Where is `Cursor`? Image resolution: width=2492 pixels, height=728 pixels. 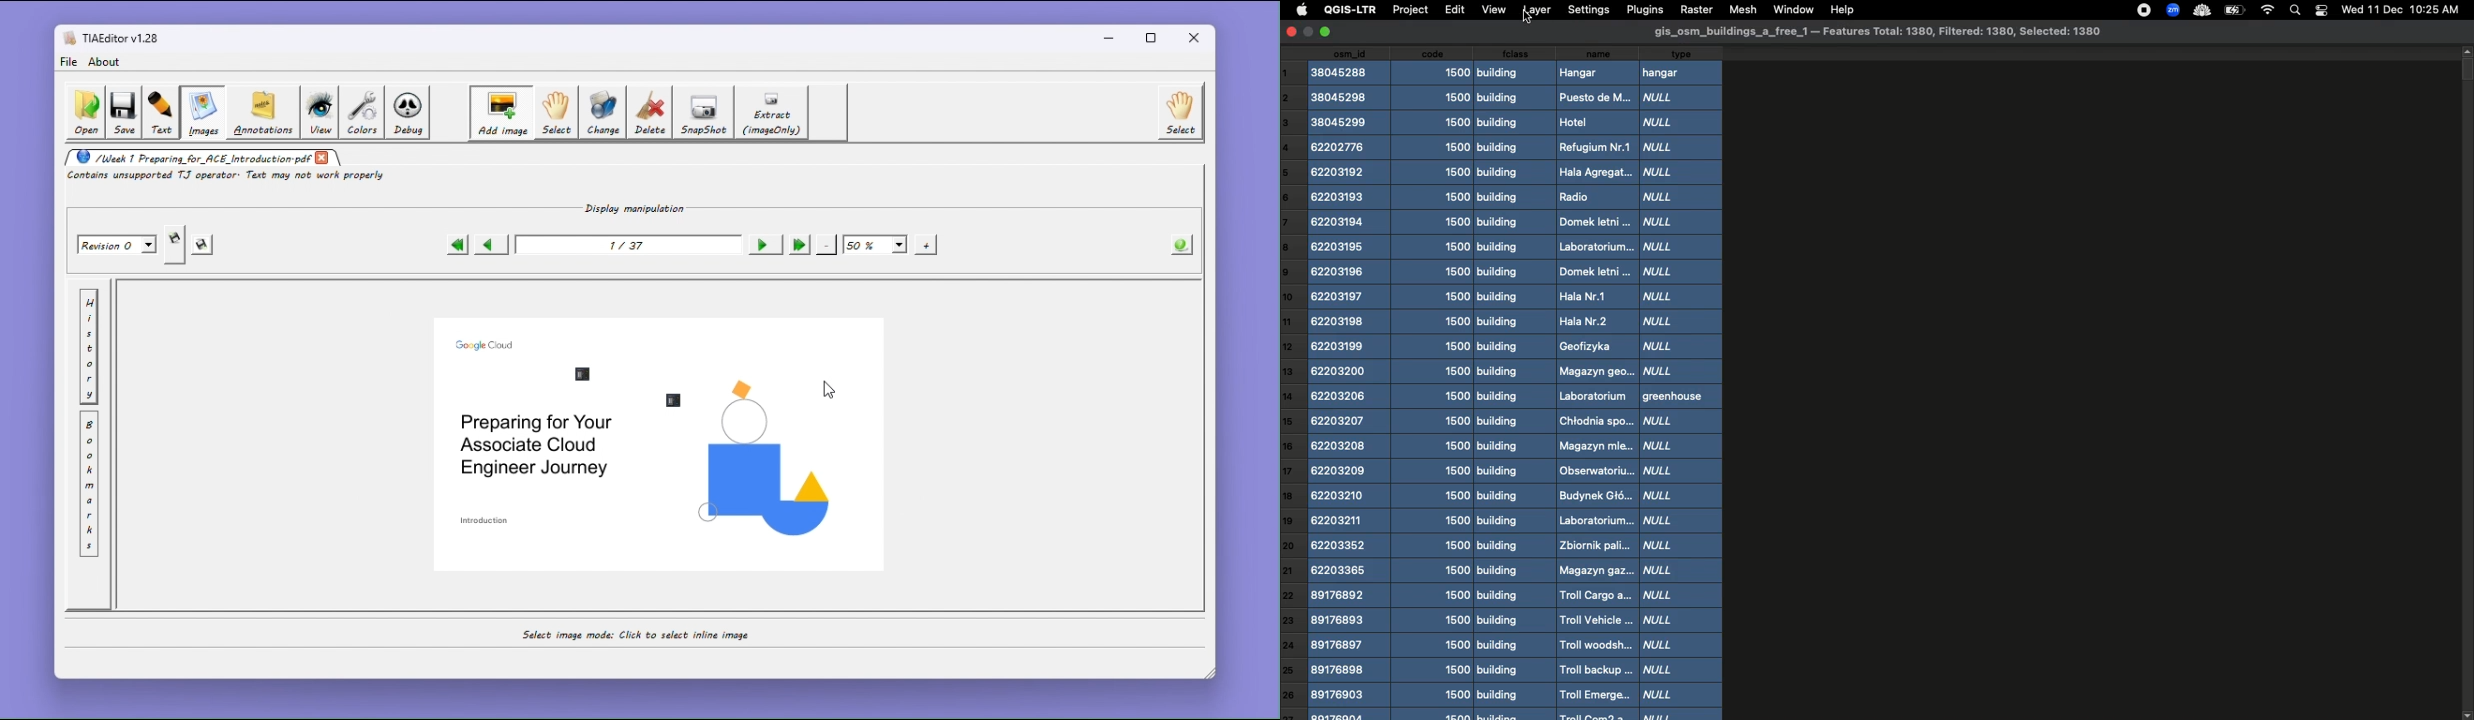
Cursor is located at coordinates (1535, 21).